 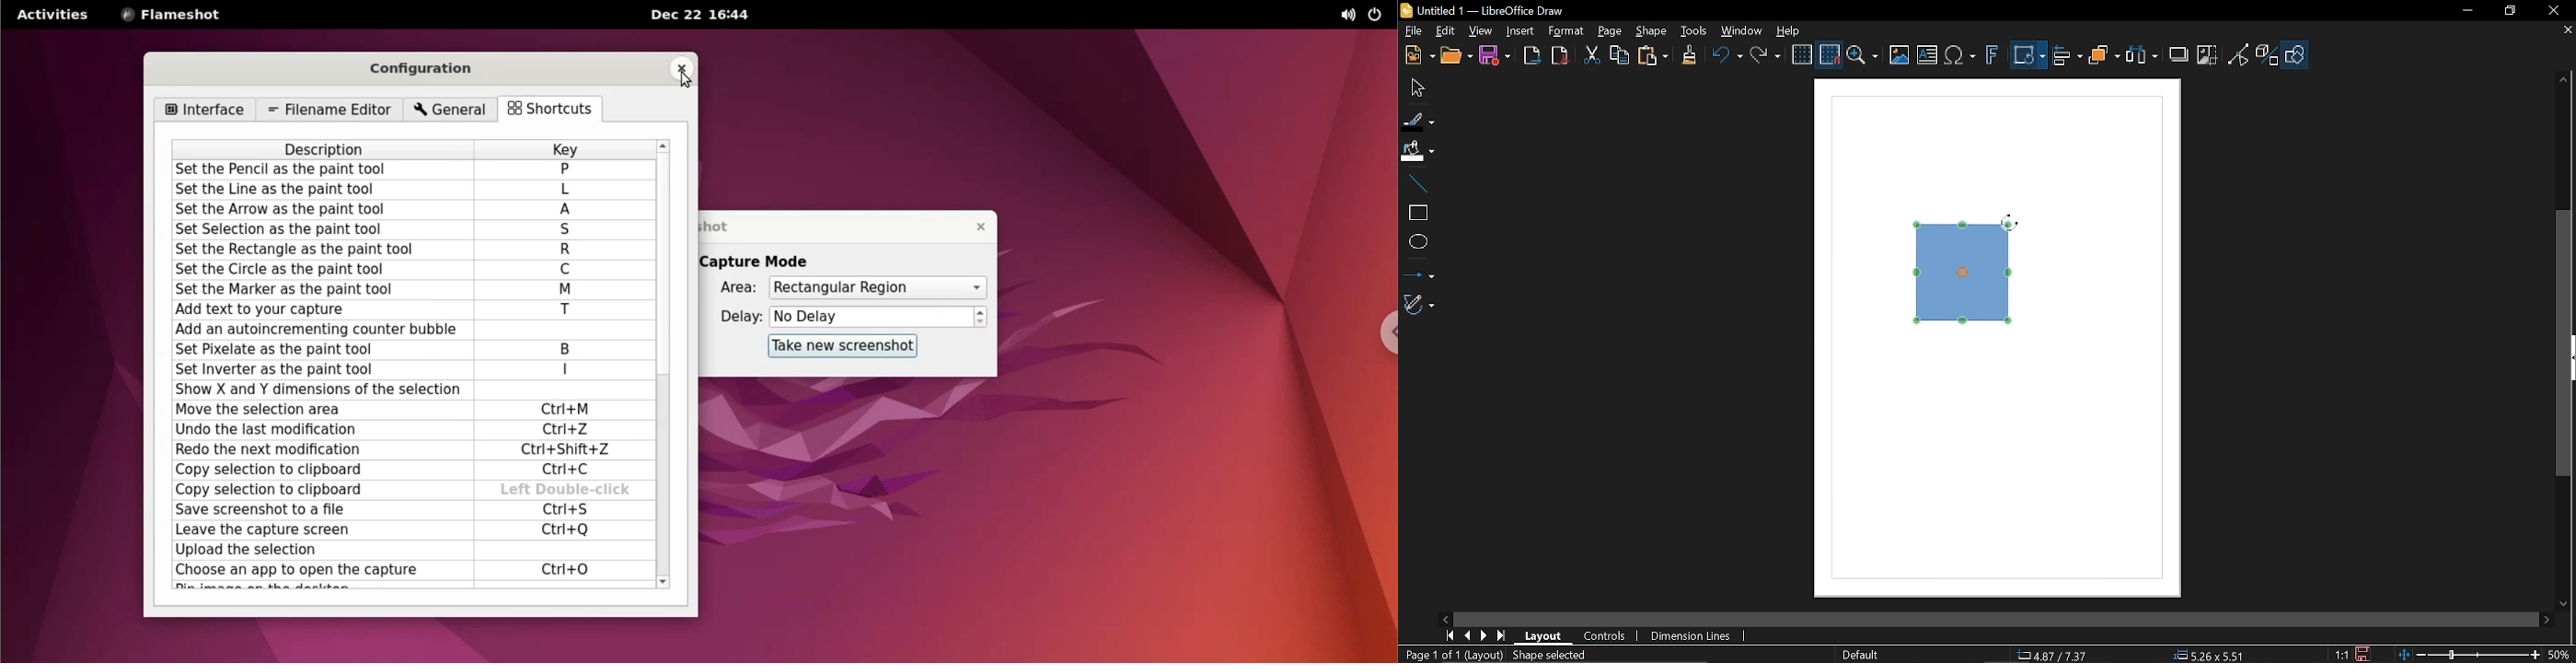 What do you see at coordinates (1415, 214) in the screenshot?
I see `rectangle` at bounding box center [1415, 214].